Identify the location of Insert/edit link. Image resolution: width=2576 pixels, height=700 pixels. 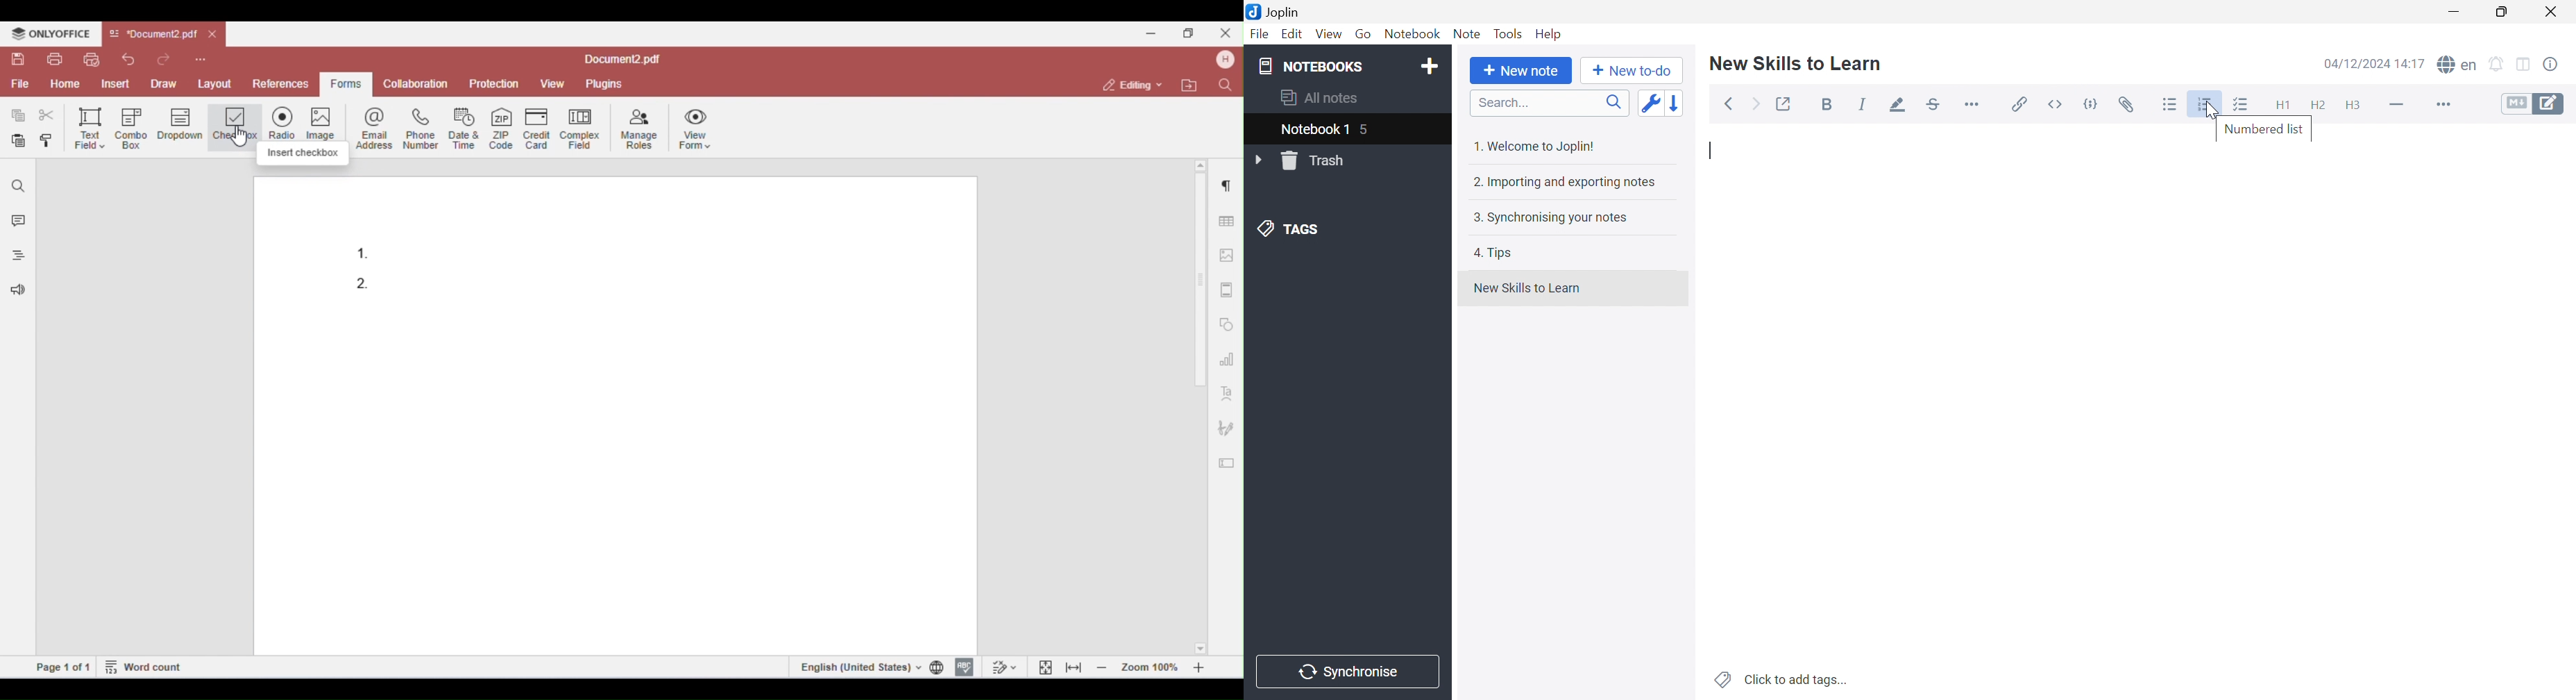
(2017, 104).